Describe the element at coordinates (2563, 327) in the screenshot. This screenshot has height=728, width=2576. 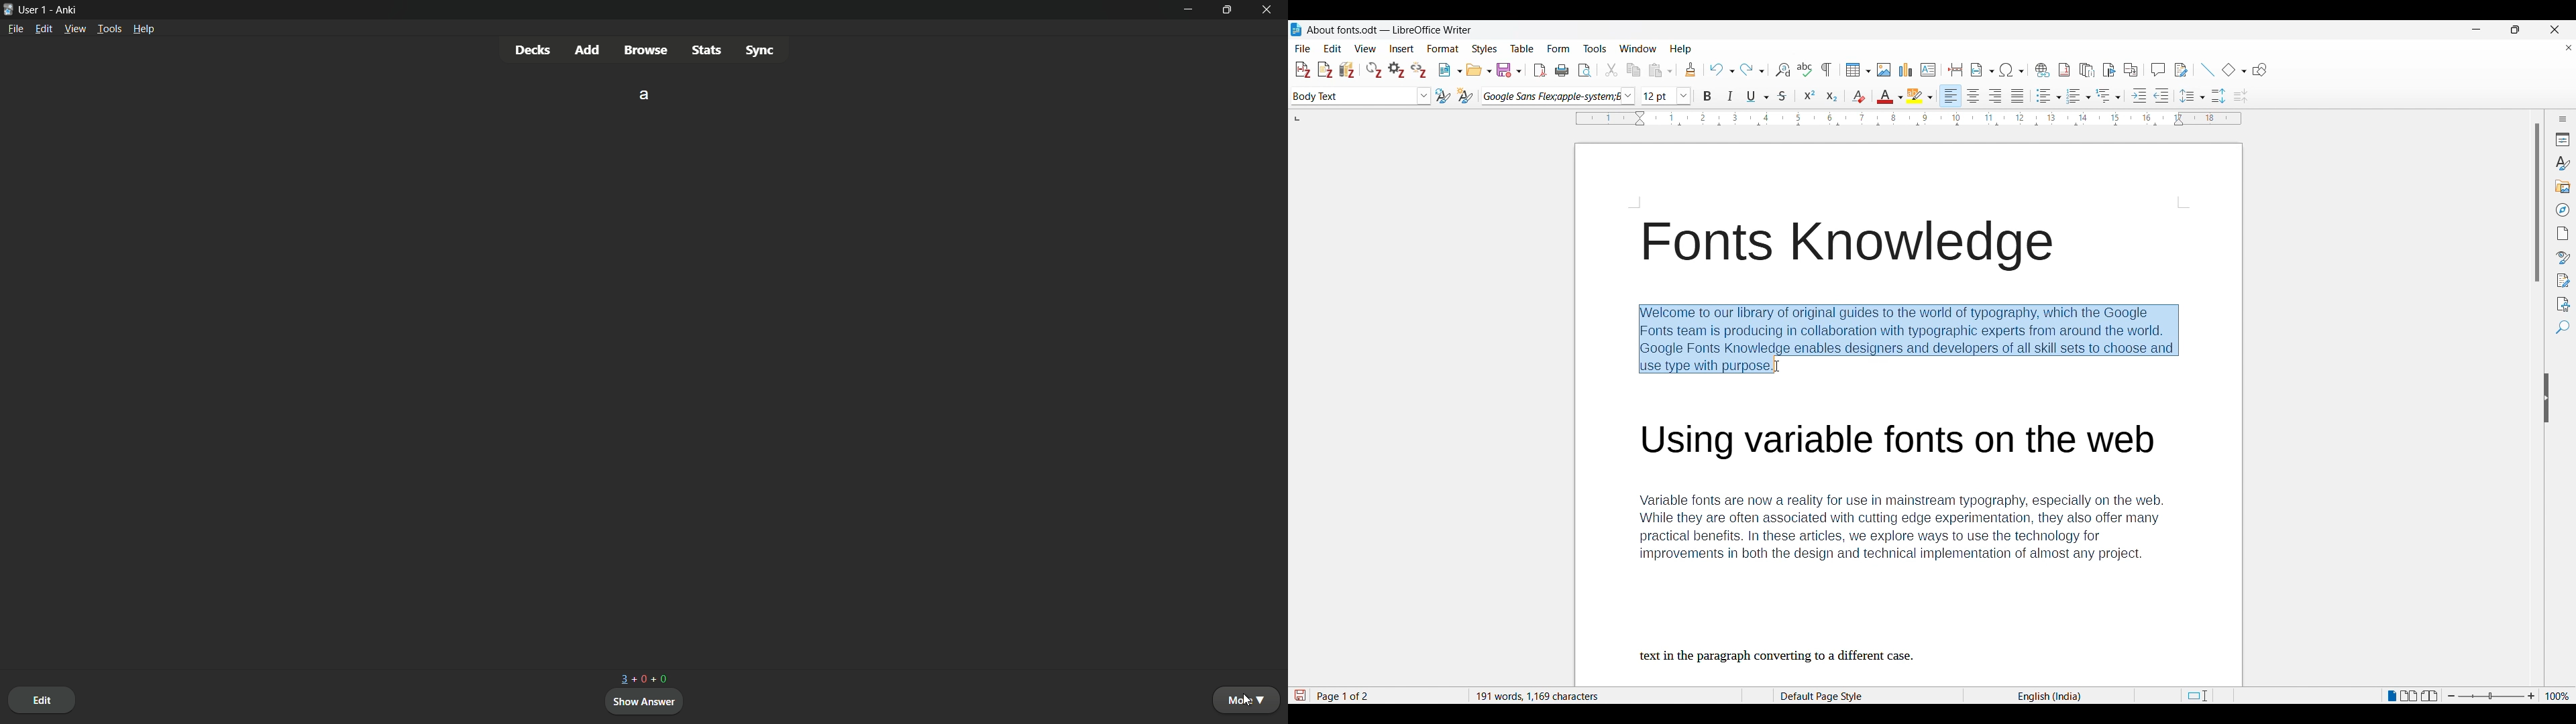
I see `Find` at that location.